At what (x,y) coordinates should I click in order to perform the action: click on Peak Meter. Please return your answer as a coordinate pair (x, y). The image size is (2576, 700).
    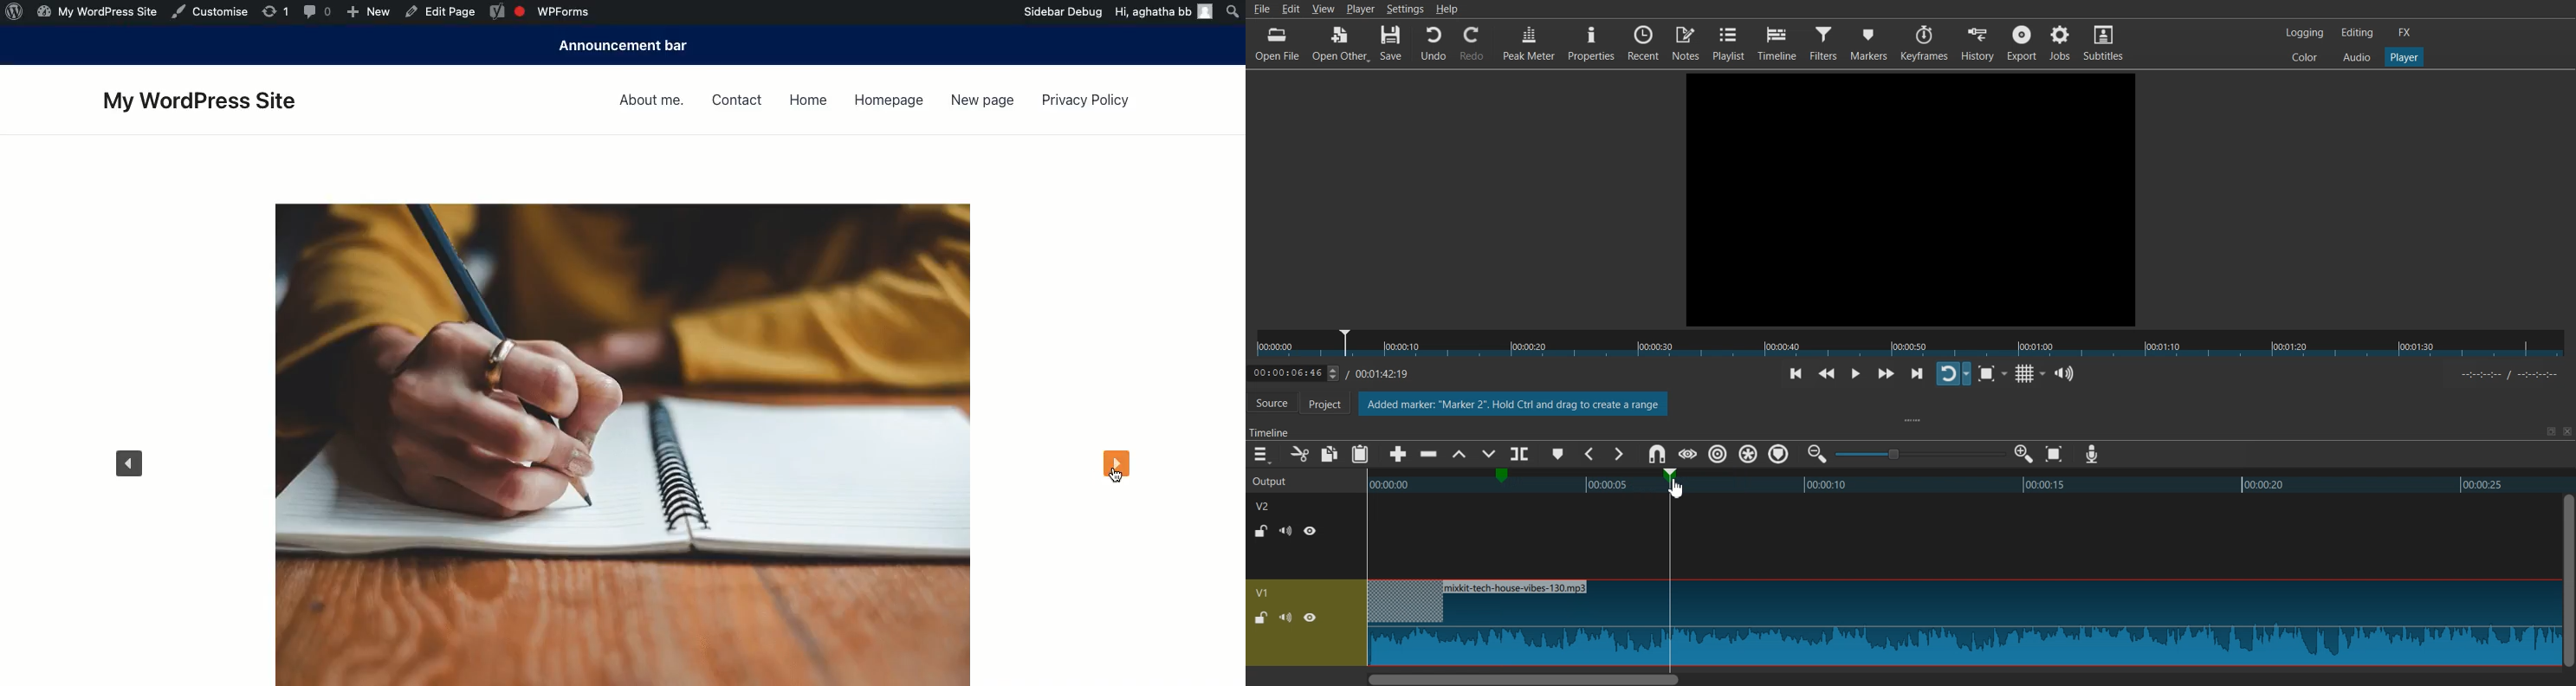
    Looking at the image, I should click on (1529, 42).